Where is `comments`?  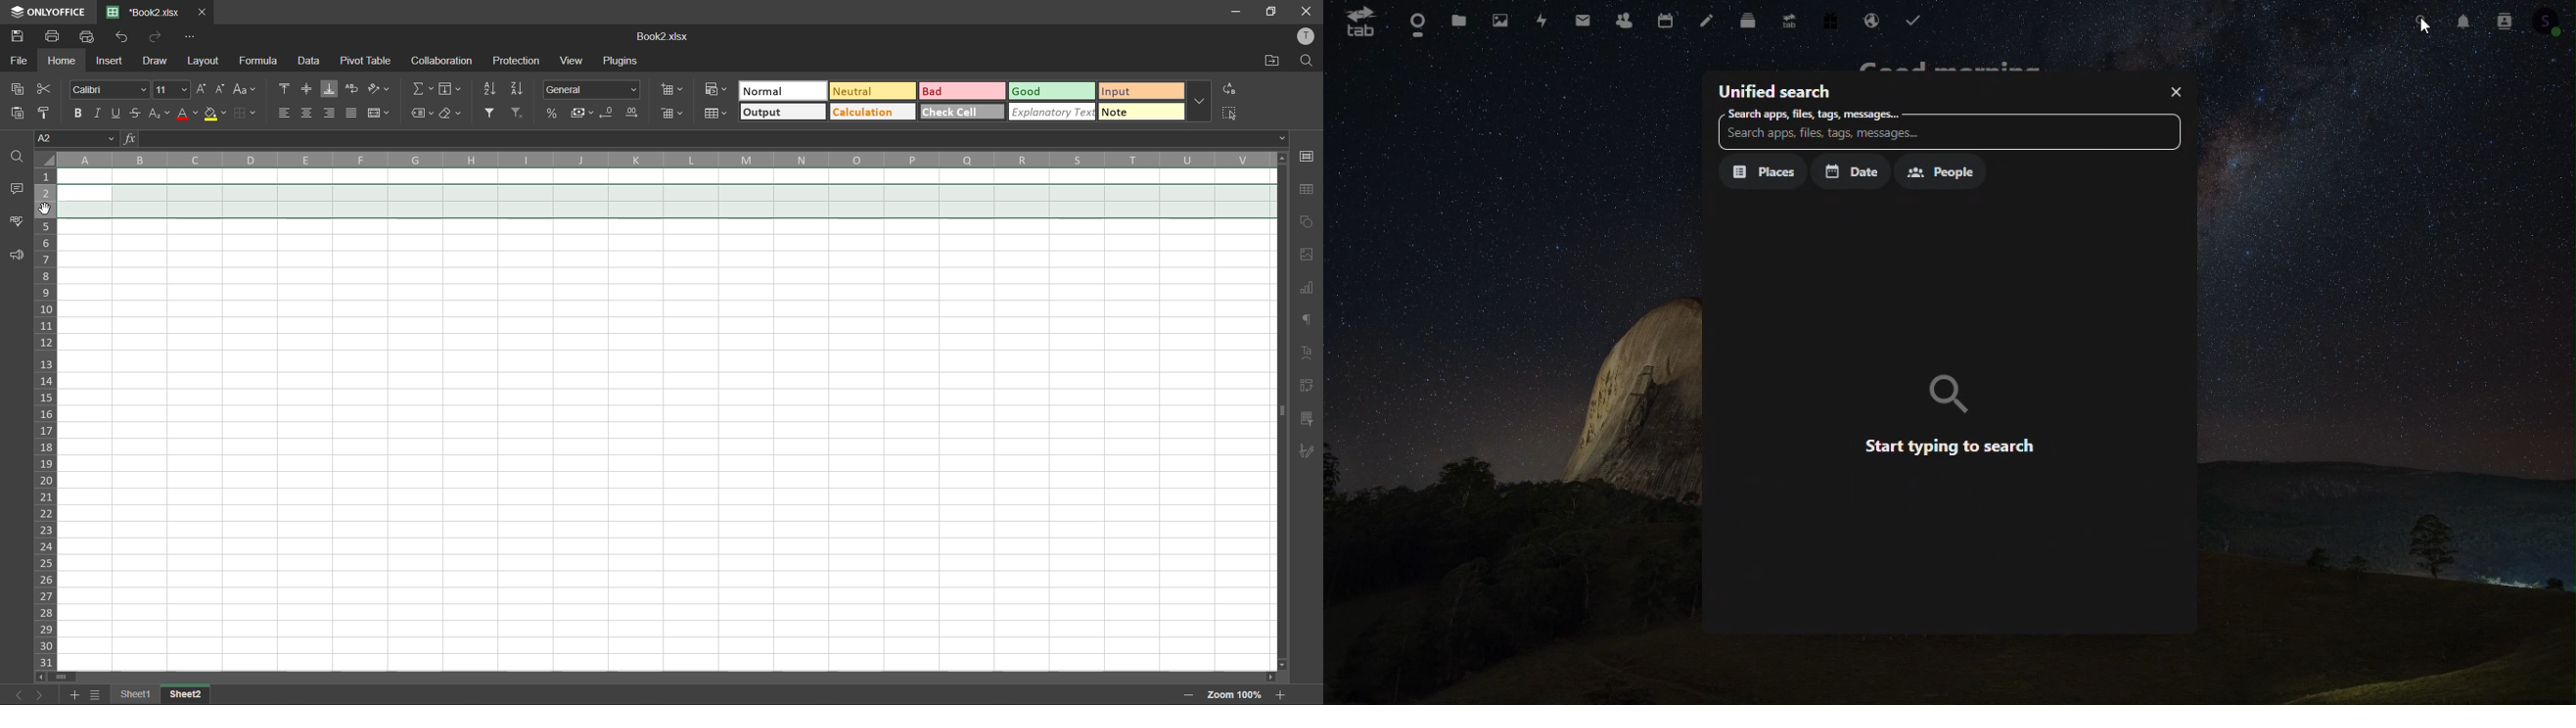 comments is located at coordinates (19, 191).